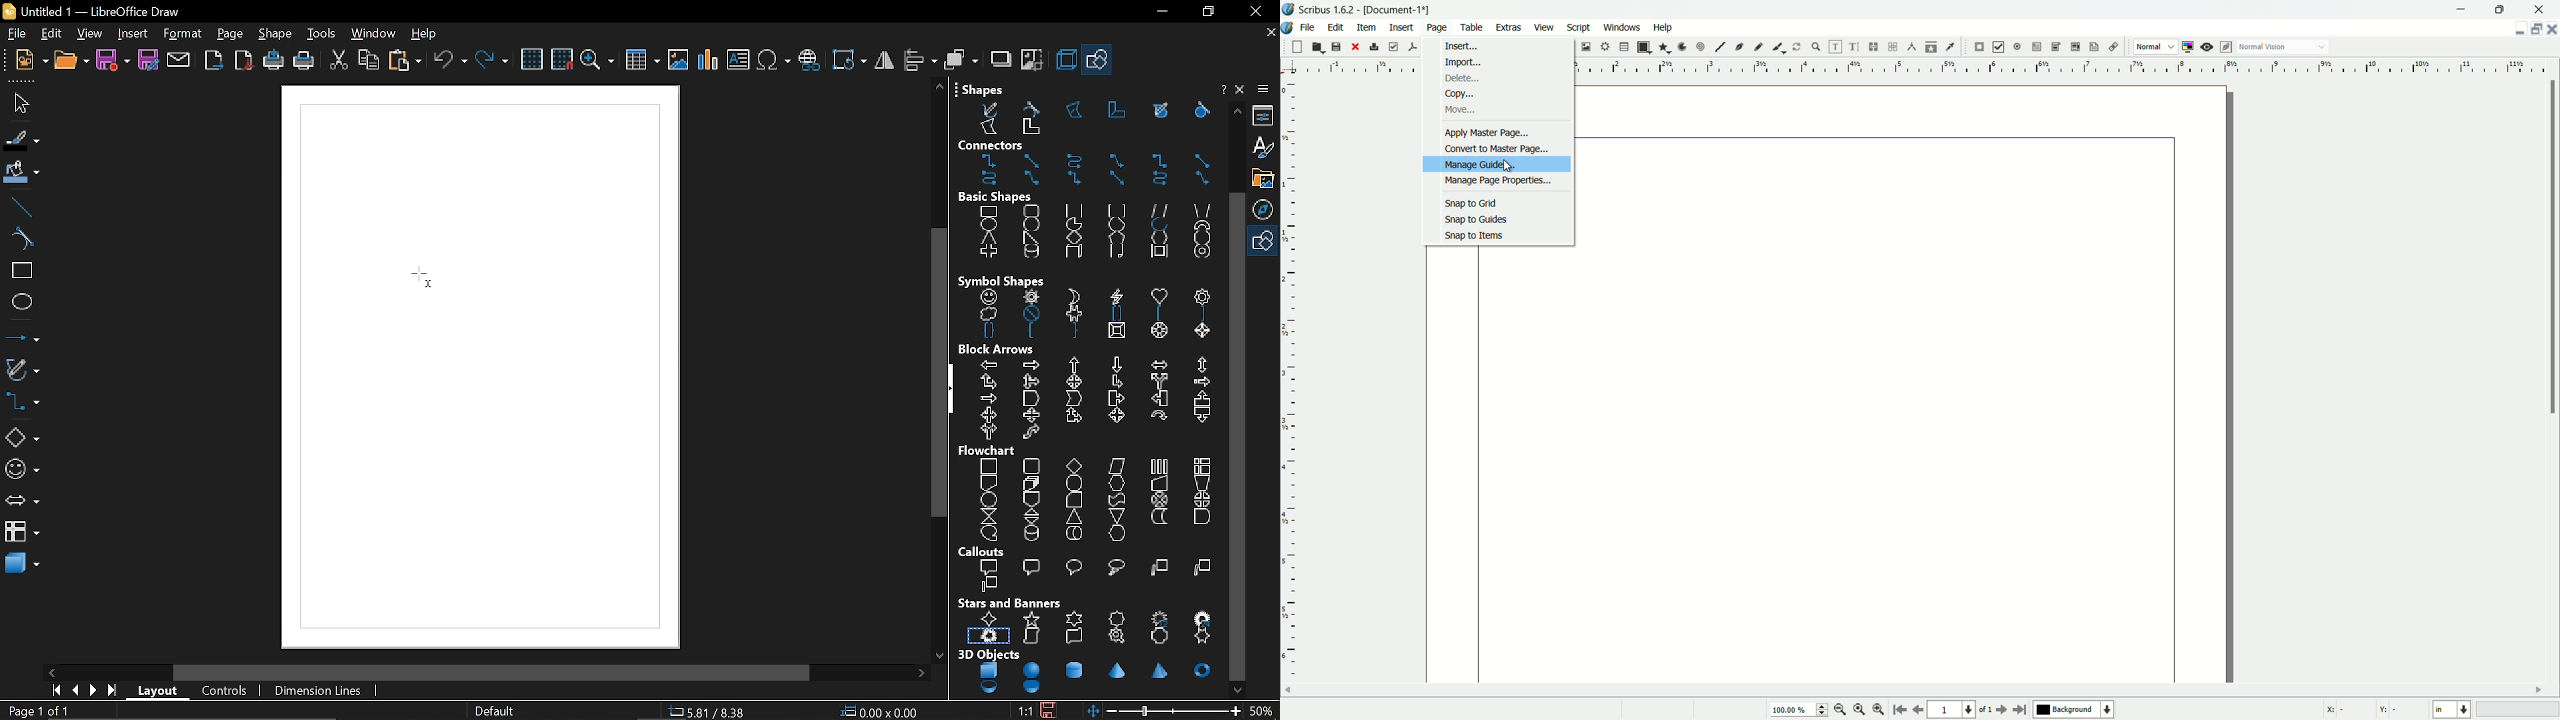 Image resolution: width=2576 pixels, height=728 pixels. I want to click on bezier curve, so click(1740, 48).